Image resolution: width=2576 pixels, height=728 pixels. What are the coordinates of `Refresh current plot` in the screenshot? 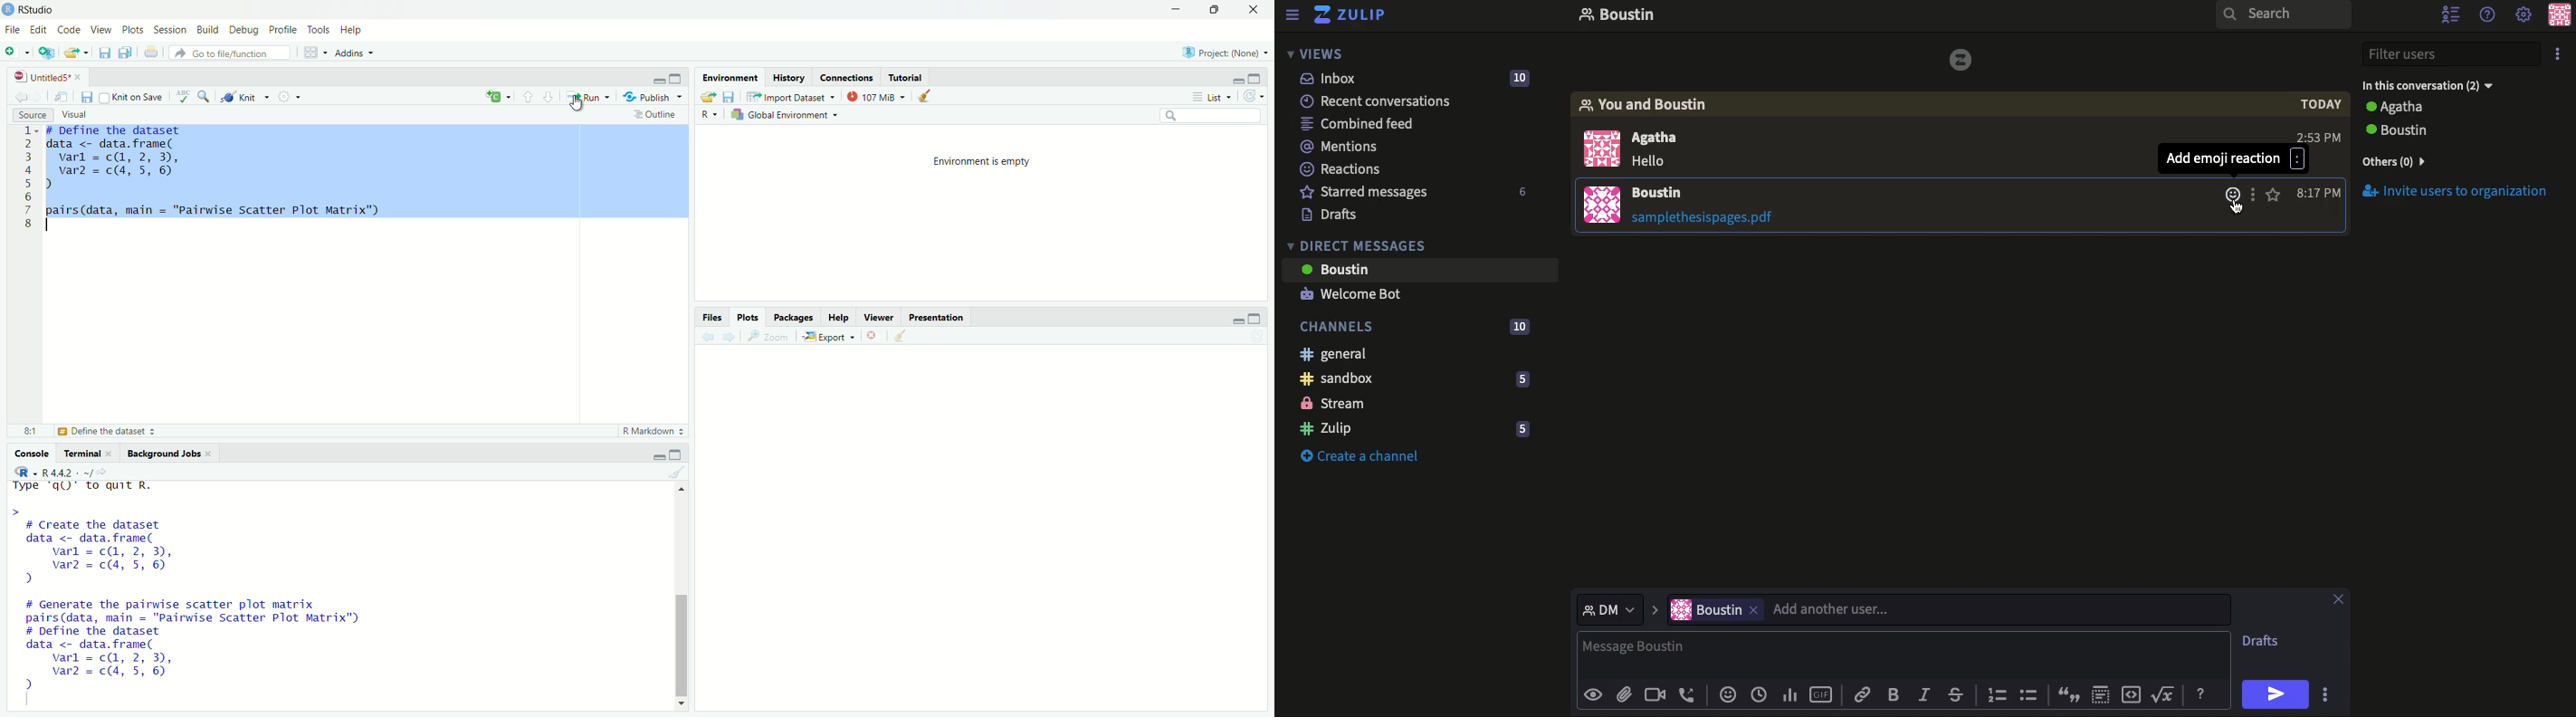 It's located at (1257, 336).